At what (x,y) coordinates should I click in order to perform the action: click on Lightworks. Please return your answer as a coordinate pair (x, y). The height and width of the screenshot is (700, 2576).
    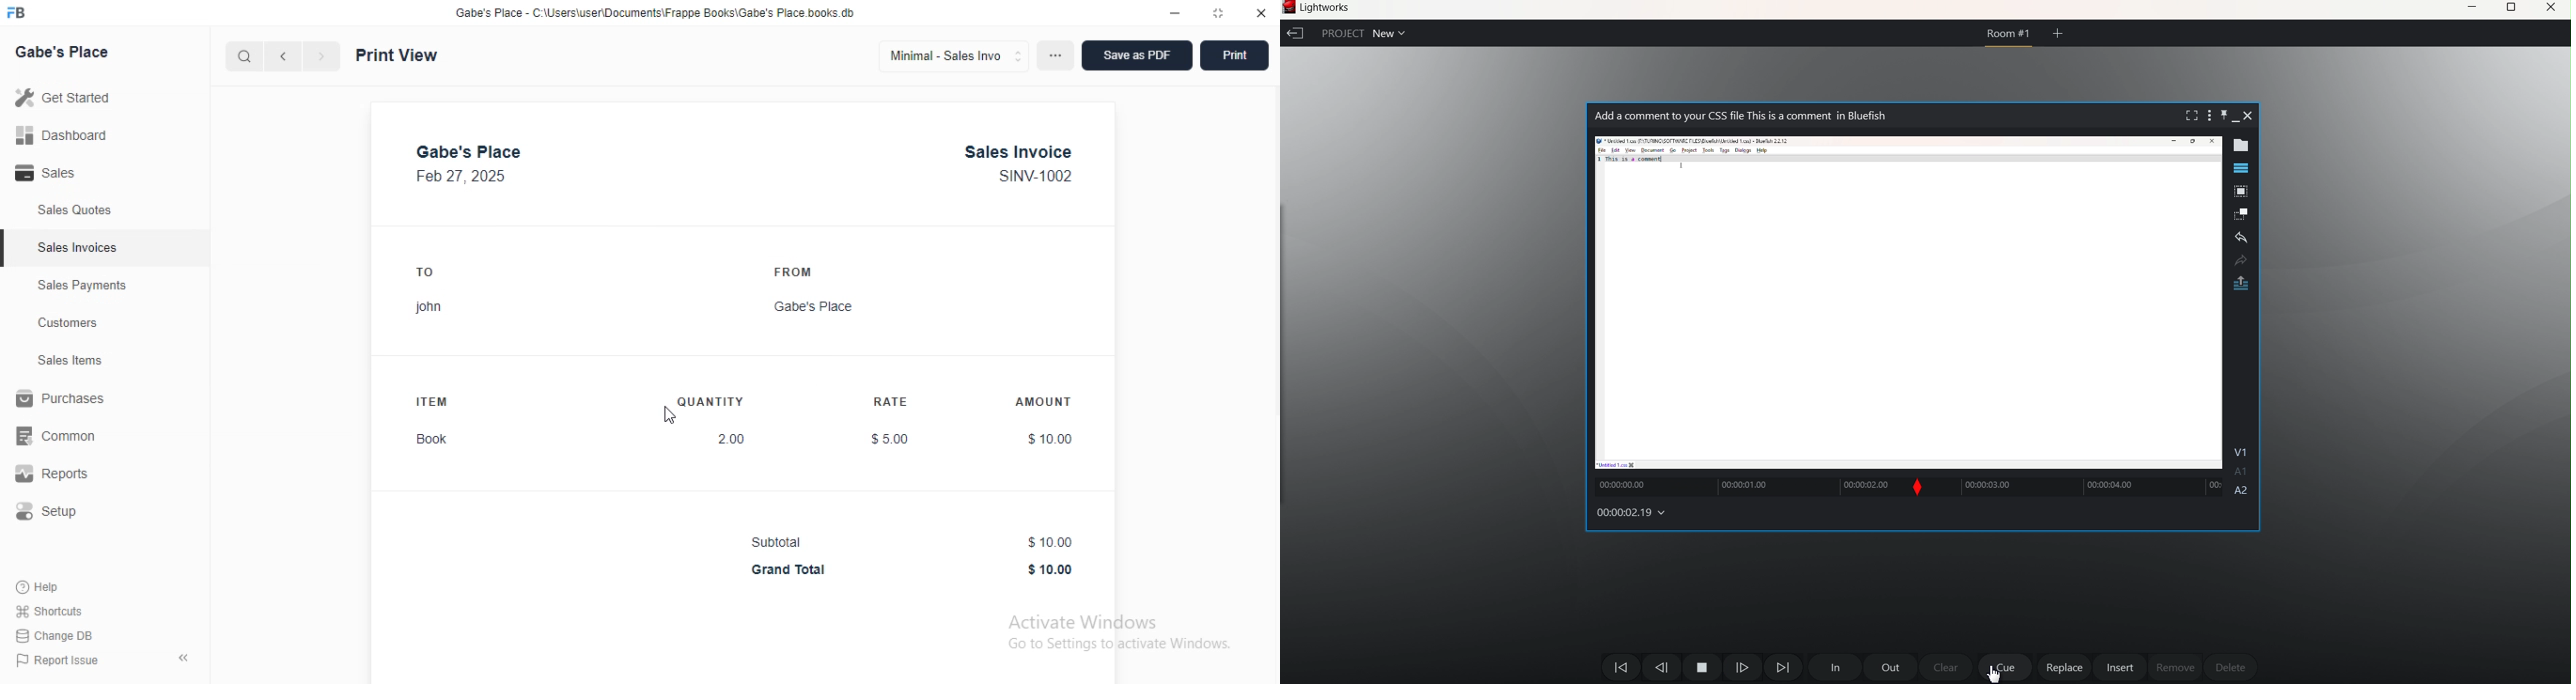
    Looking at the image, I should click on (1330, 9).